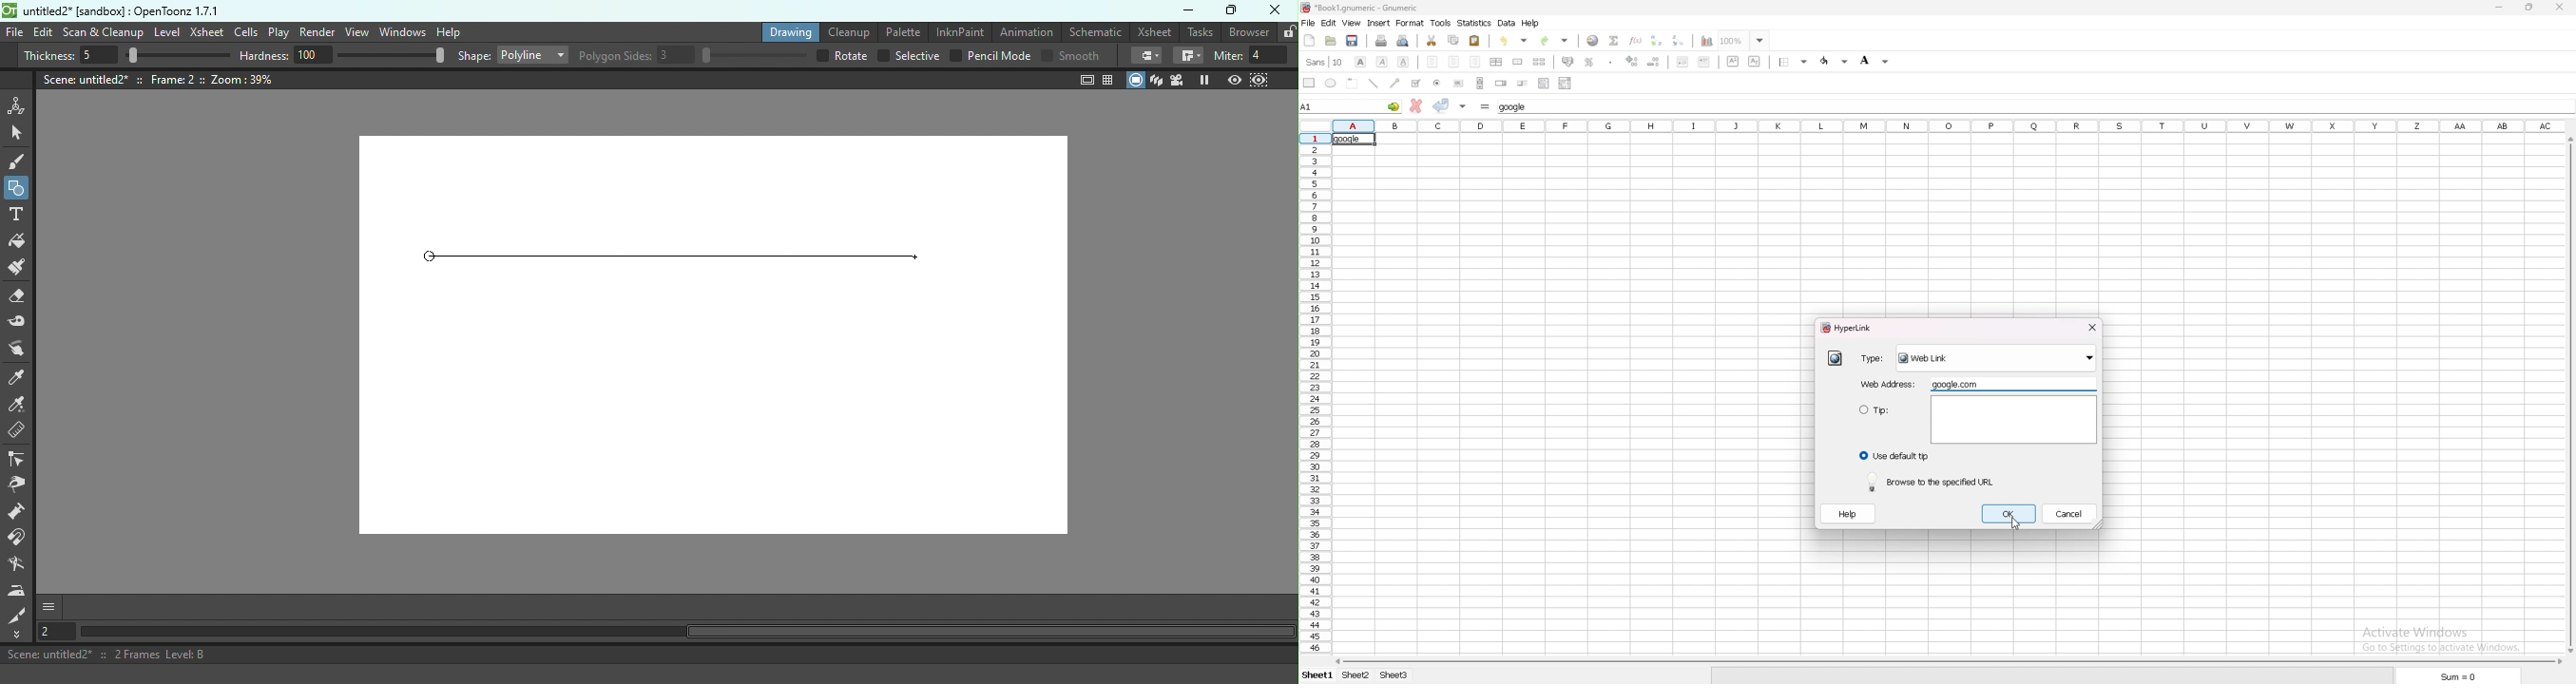  Describe the element at coordinates (2016, 523) in the screenshot. I see `cursor` at that location.